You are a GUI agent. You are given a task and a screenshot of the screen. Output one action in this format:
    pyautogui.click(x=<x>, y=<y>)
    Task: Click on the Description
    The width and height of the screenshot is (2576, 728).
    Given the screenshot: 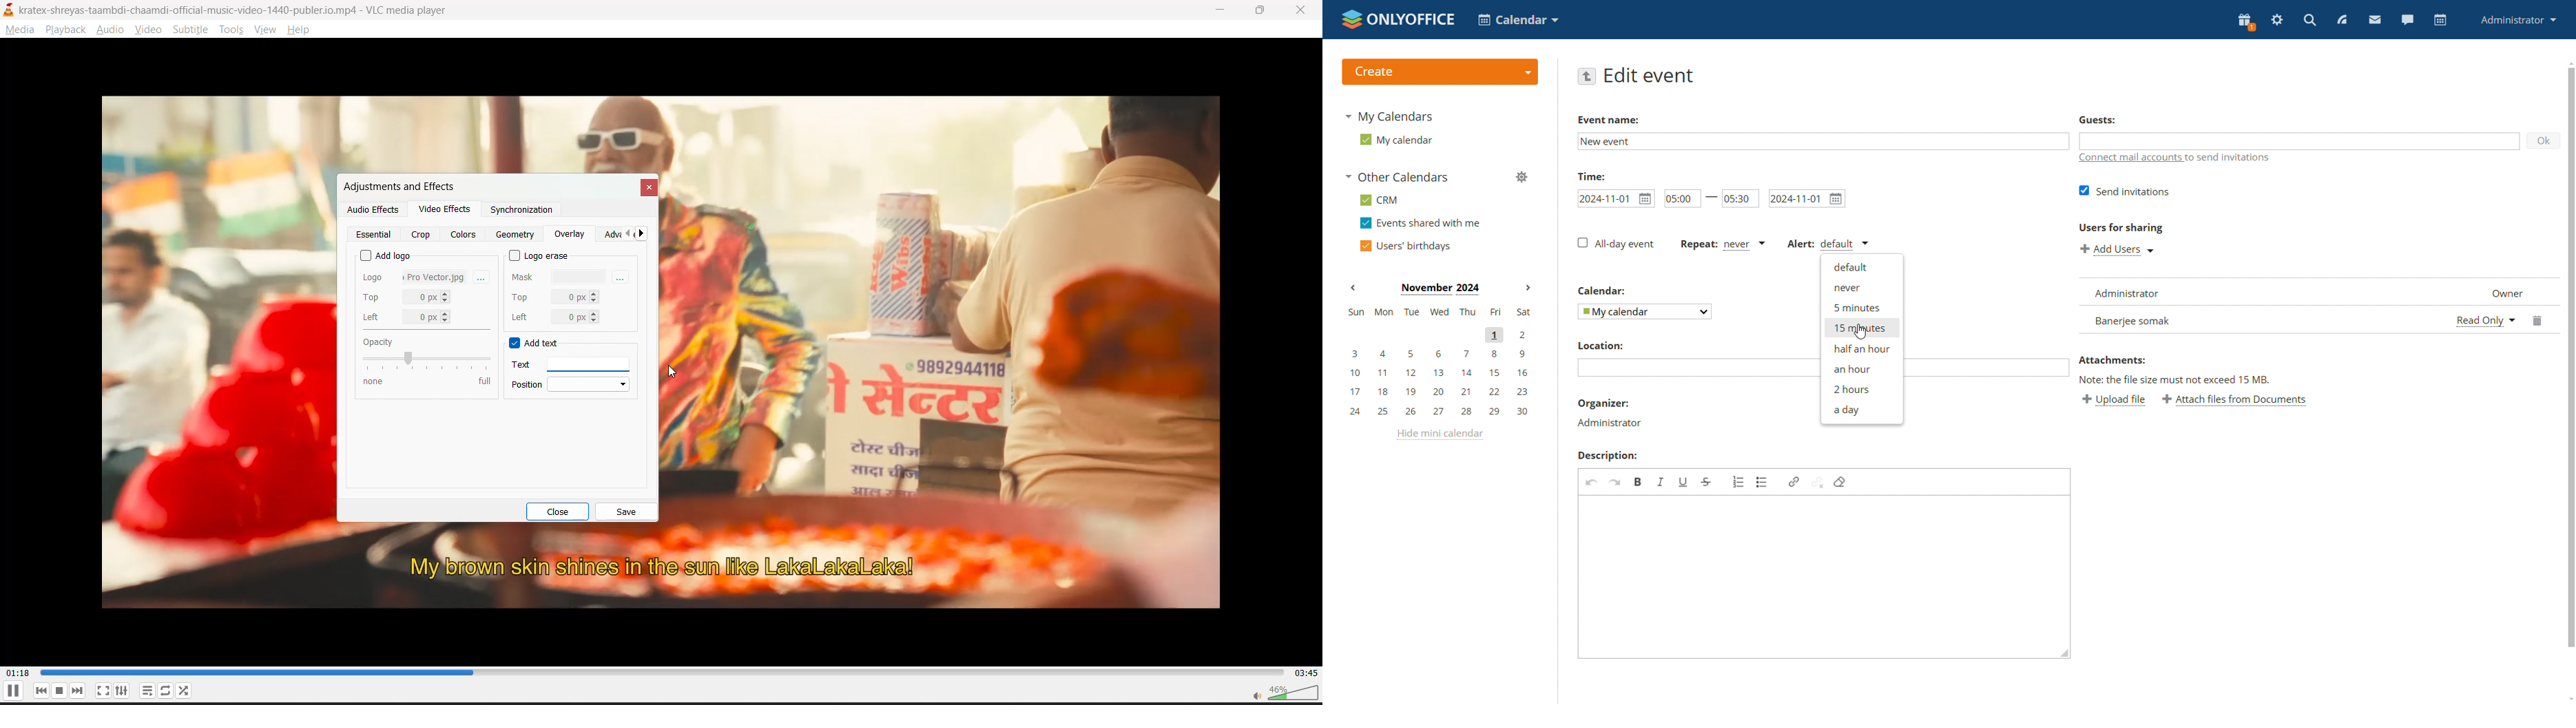 What is the action you would take?
    pyautogui.click(x=1608, y=455)
    